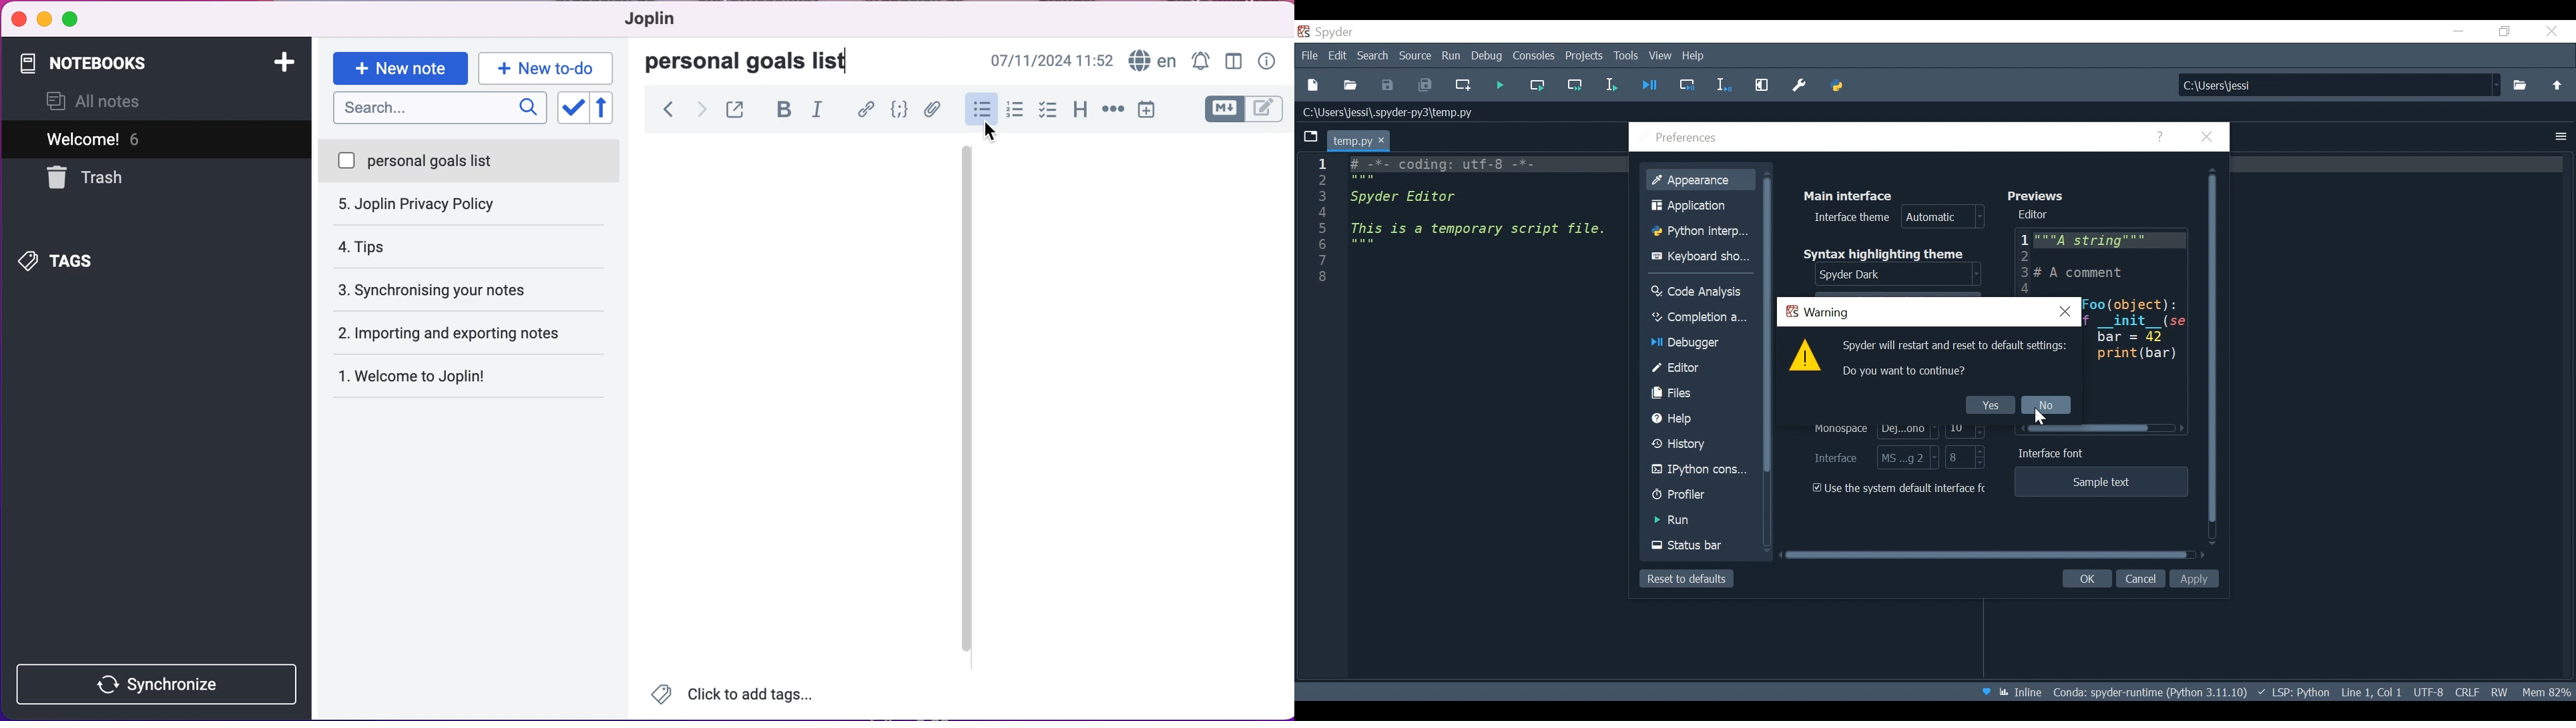 The image size is (2576, 728). What do you see at coordinates (2292, 692) in the screenshot?
I see `Language` at bounding box center [2292, 692].